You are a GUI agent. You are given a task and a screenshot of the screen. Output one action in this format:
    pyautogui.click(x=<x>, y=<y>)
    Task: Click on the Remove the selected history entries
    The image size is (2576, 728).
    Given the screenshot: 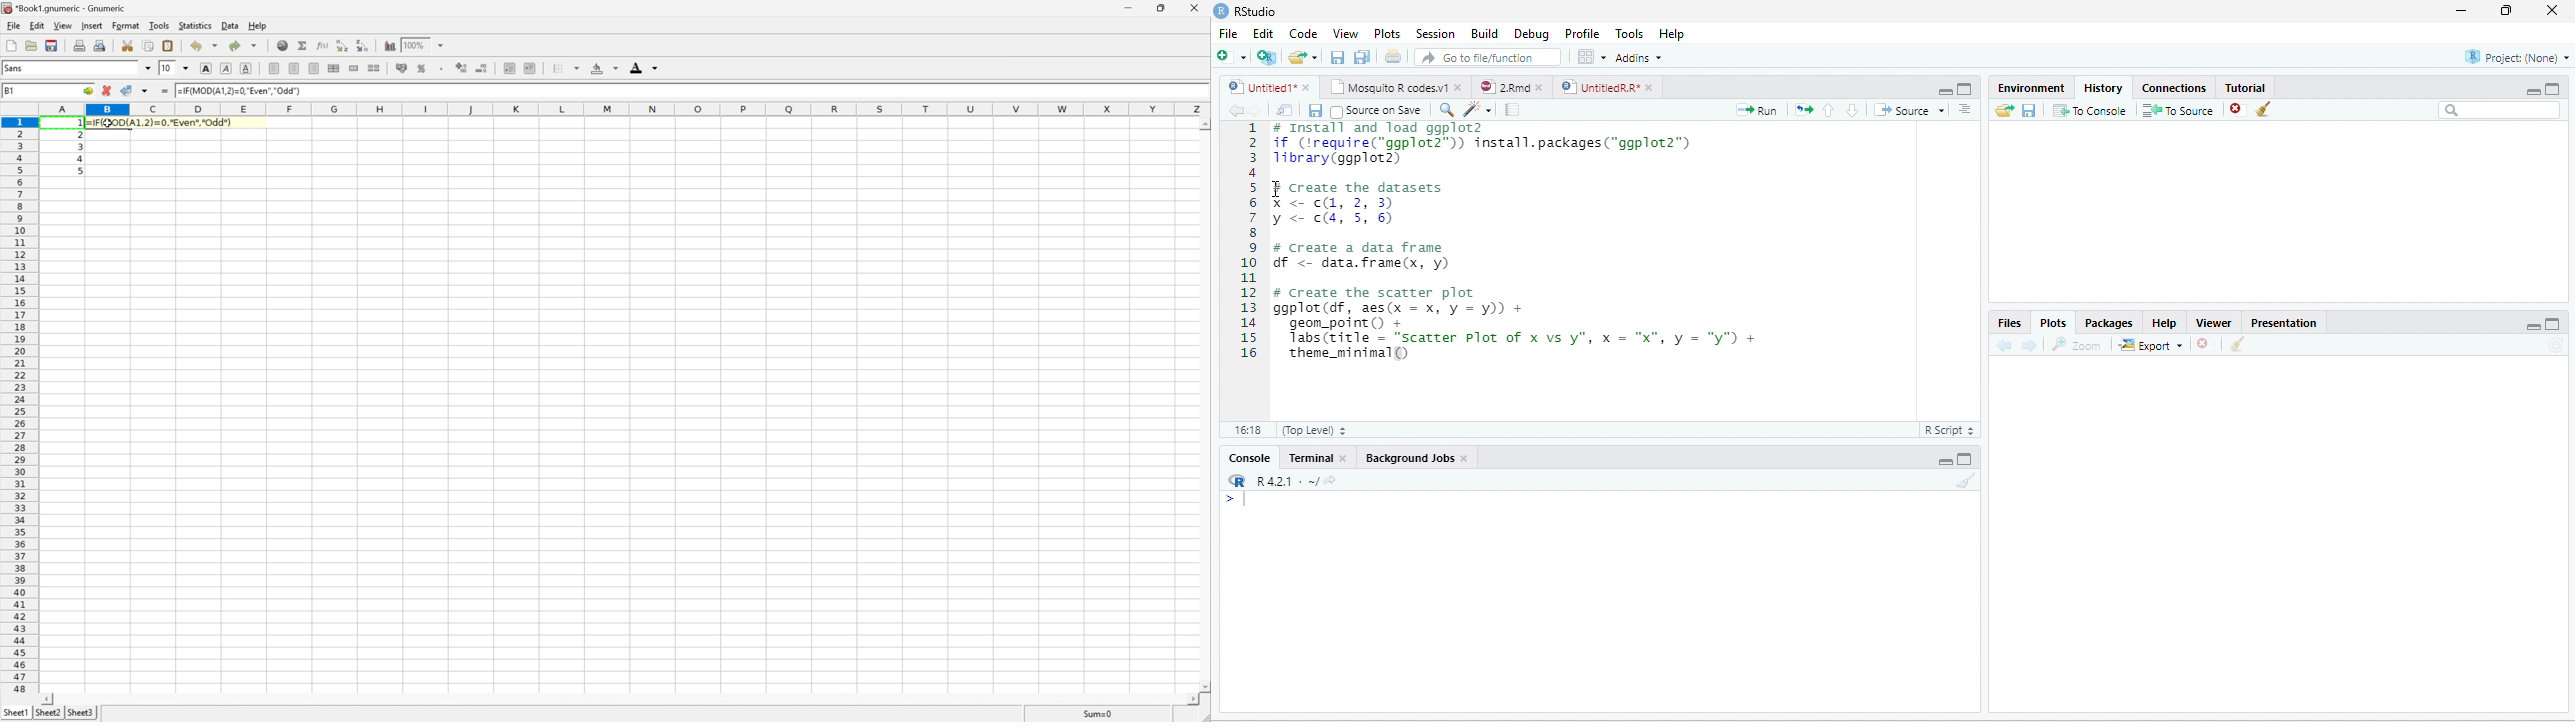 What is the action you would take?
    pyautogui.click(x=2238, y=110)
    